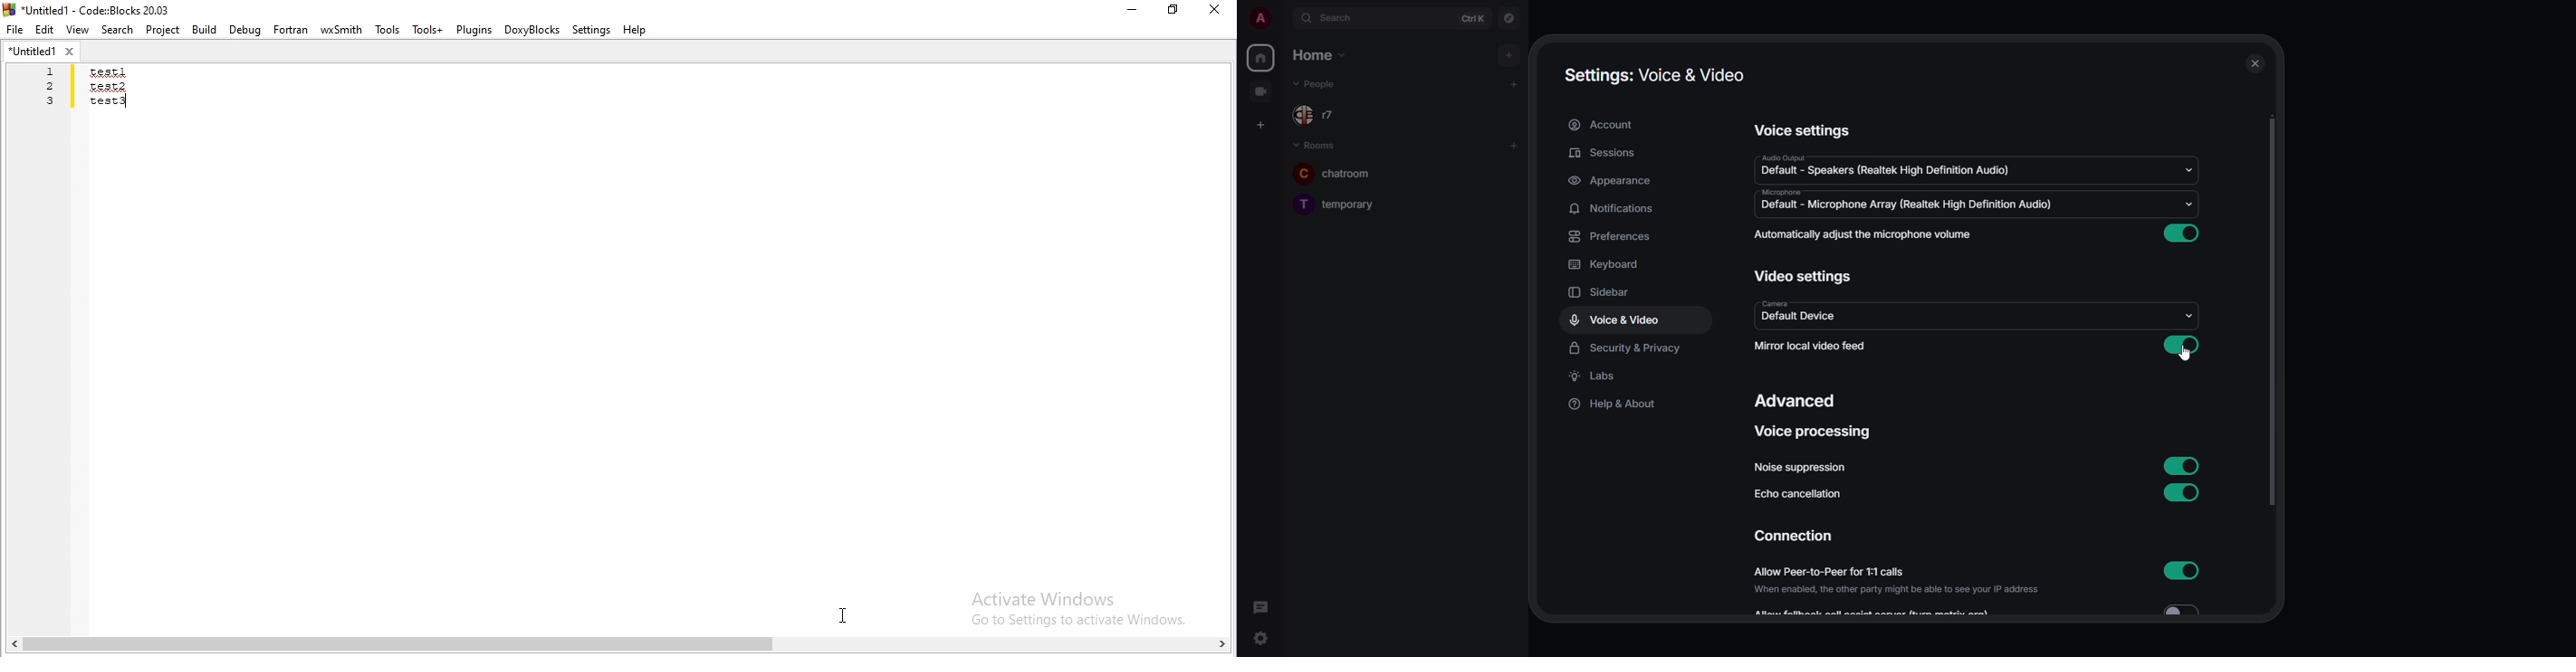 Image resolution: width=2576 pixels, height=672 pixels. Describe the element at coordinates (2182, 465) in the screenshot. I see `enabled` at that location.